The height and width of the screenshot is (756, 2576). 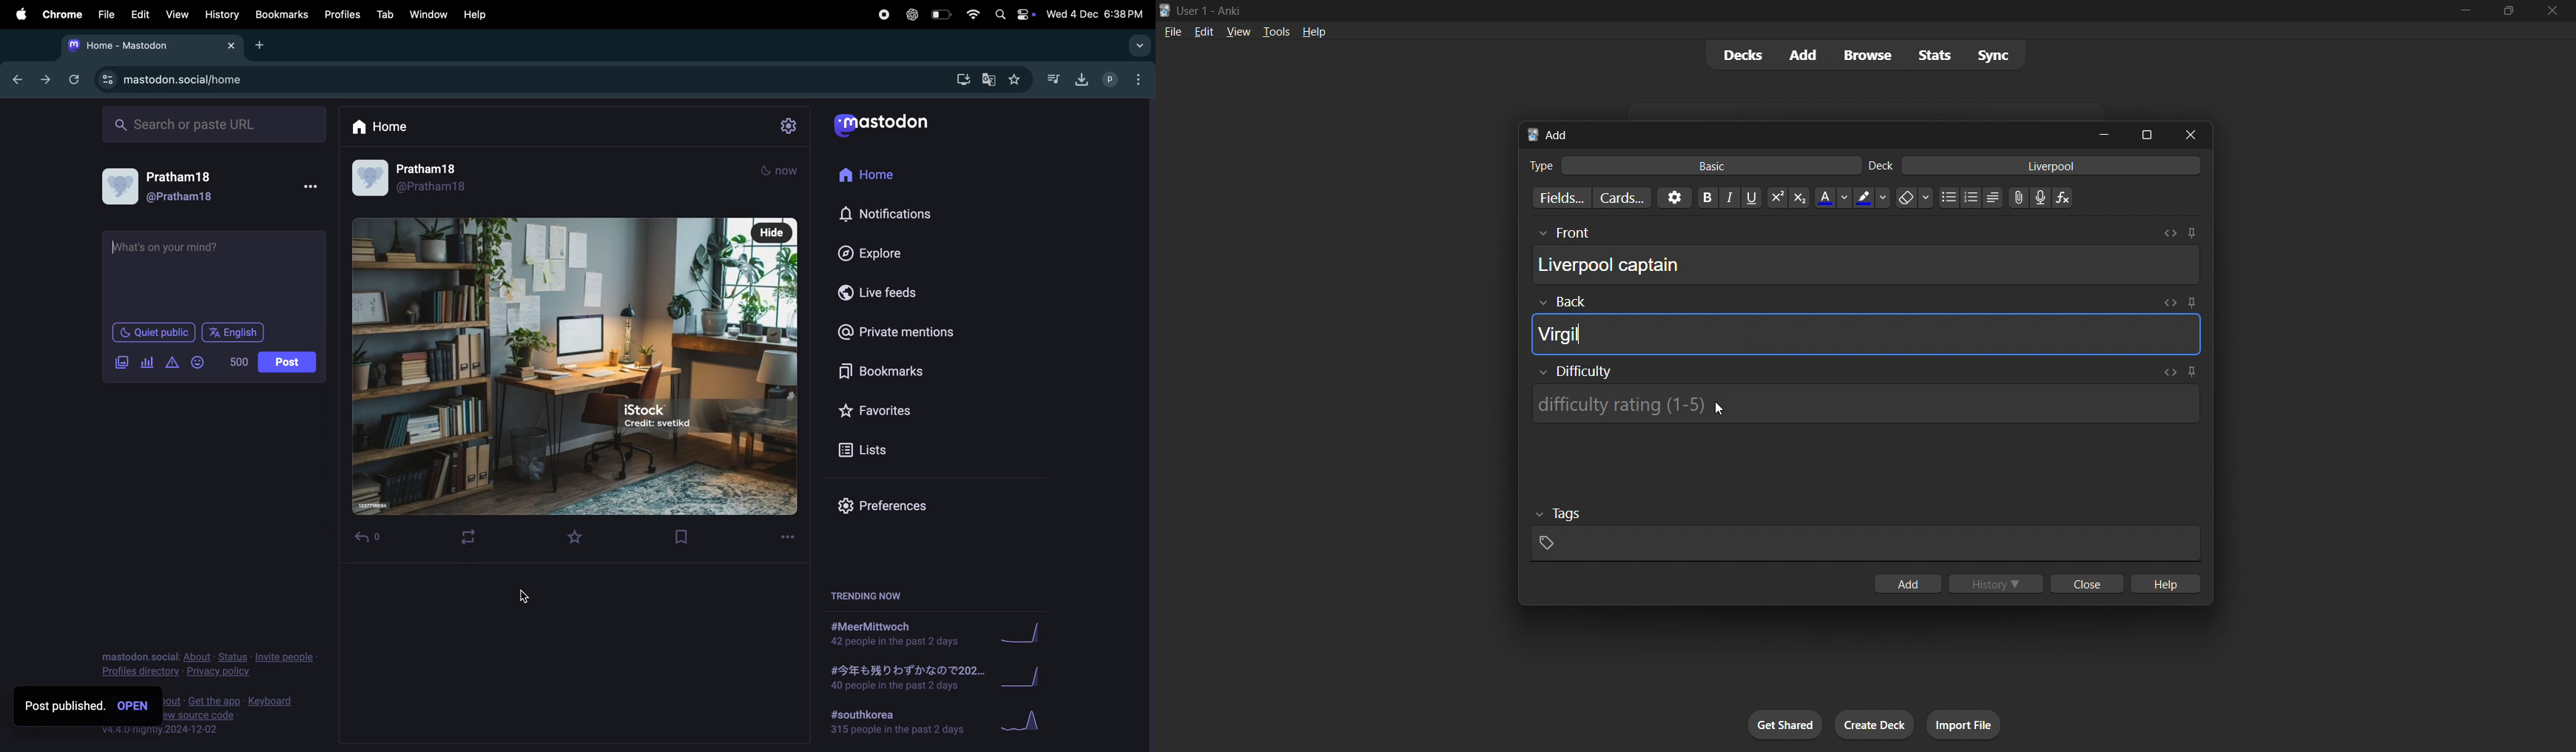 I want to click on file, so click(x=105, y=12).